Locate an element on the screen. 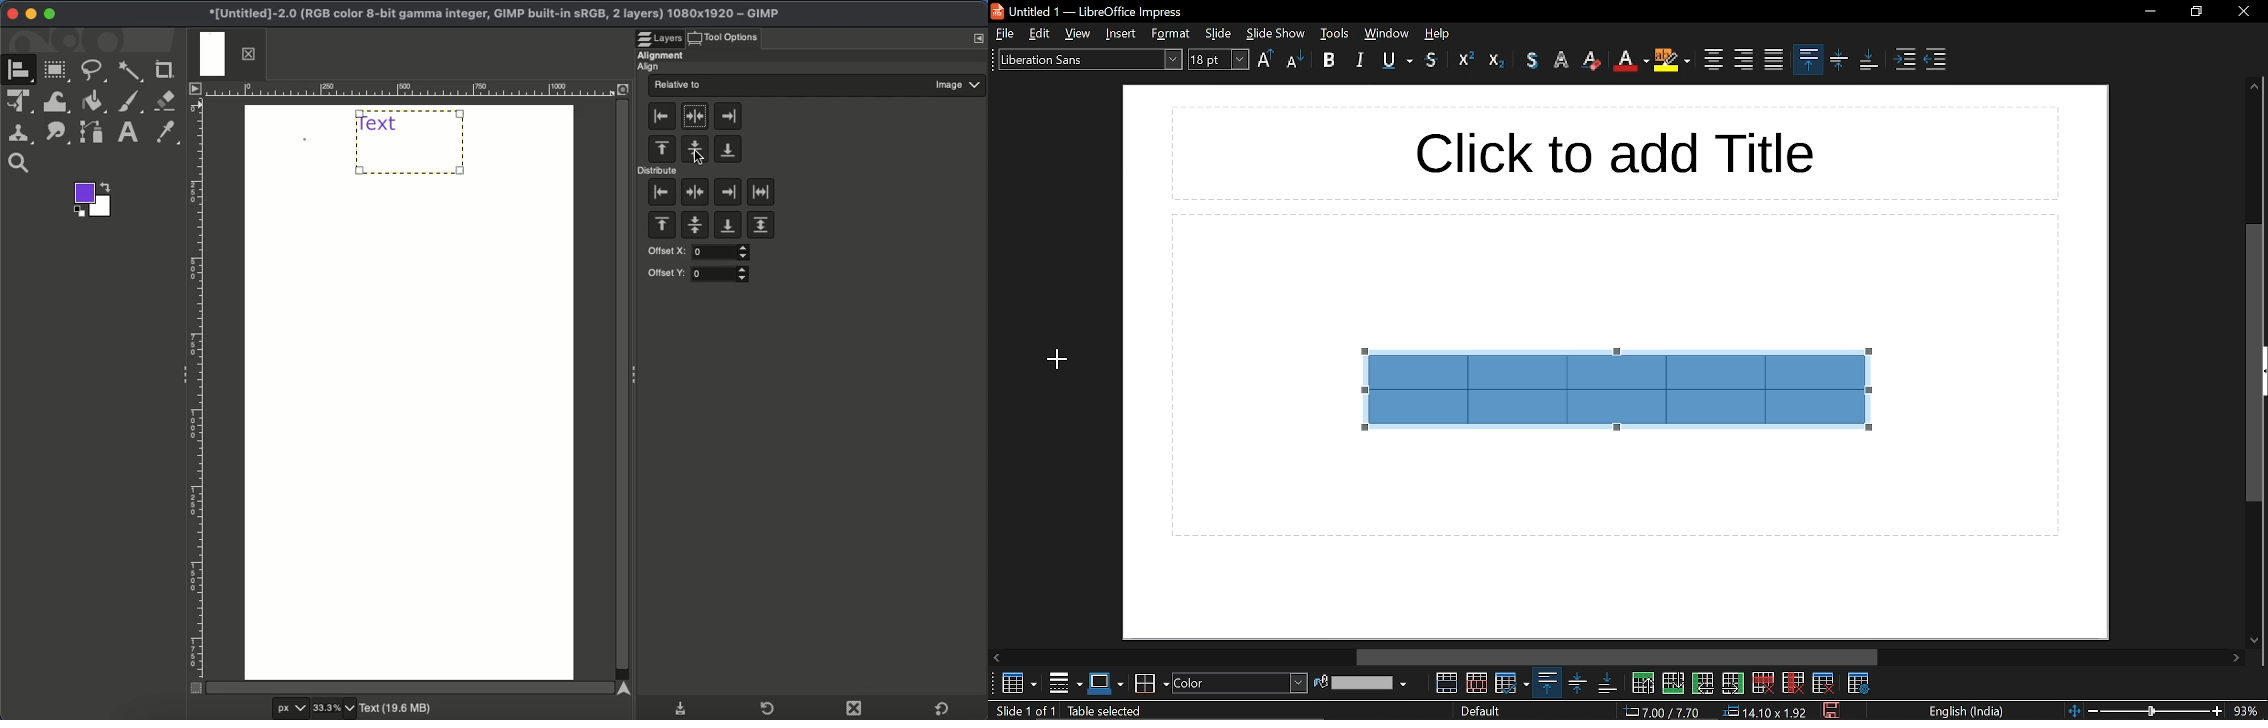 The width and height of the screenshot is (2268, 728). italic is located at coordinates (1360, 58).